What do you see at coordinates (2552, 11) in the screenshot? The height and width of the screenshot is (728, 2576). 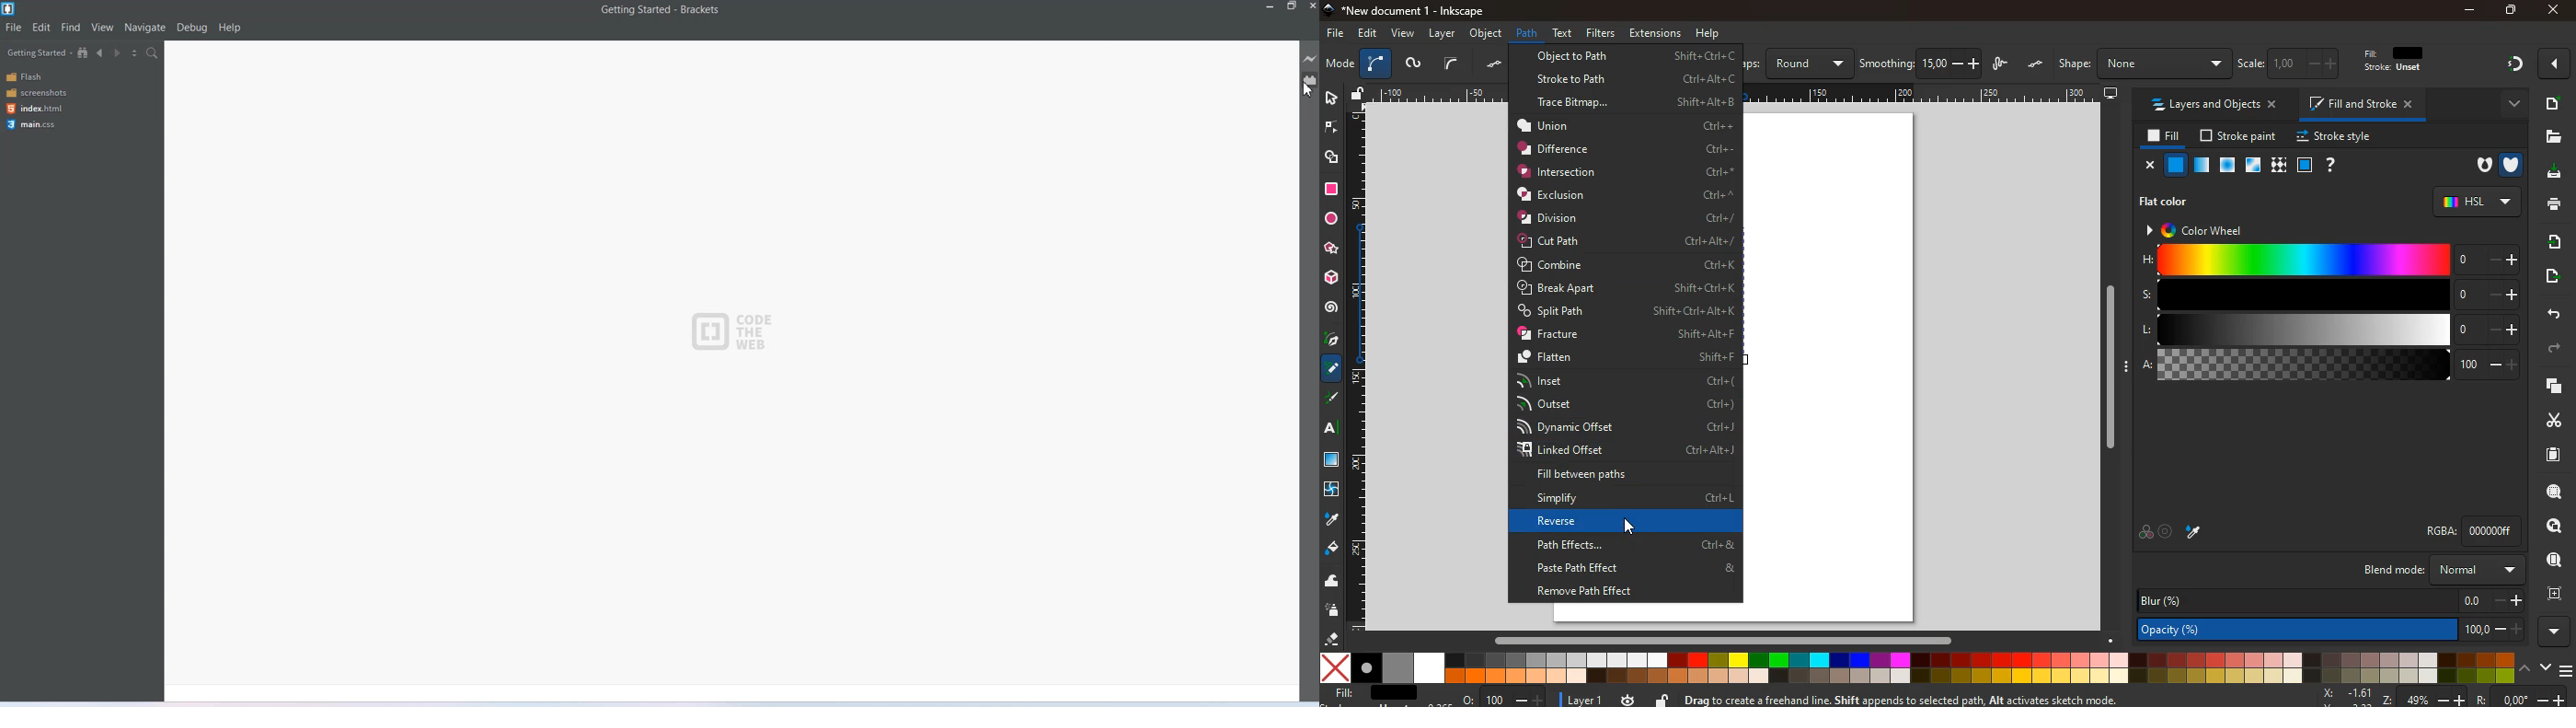 I see `close` at bounding box center [2552, 11].